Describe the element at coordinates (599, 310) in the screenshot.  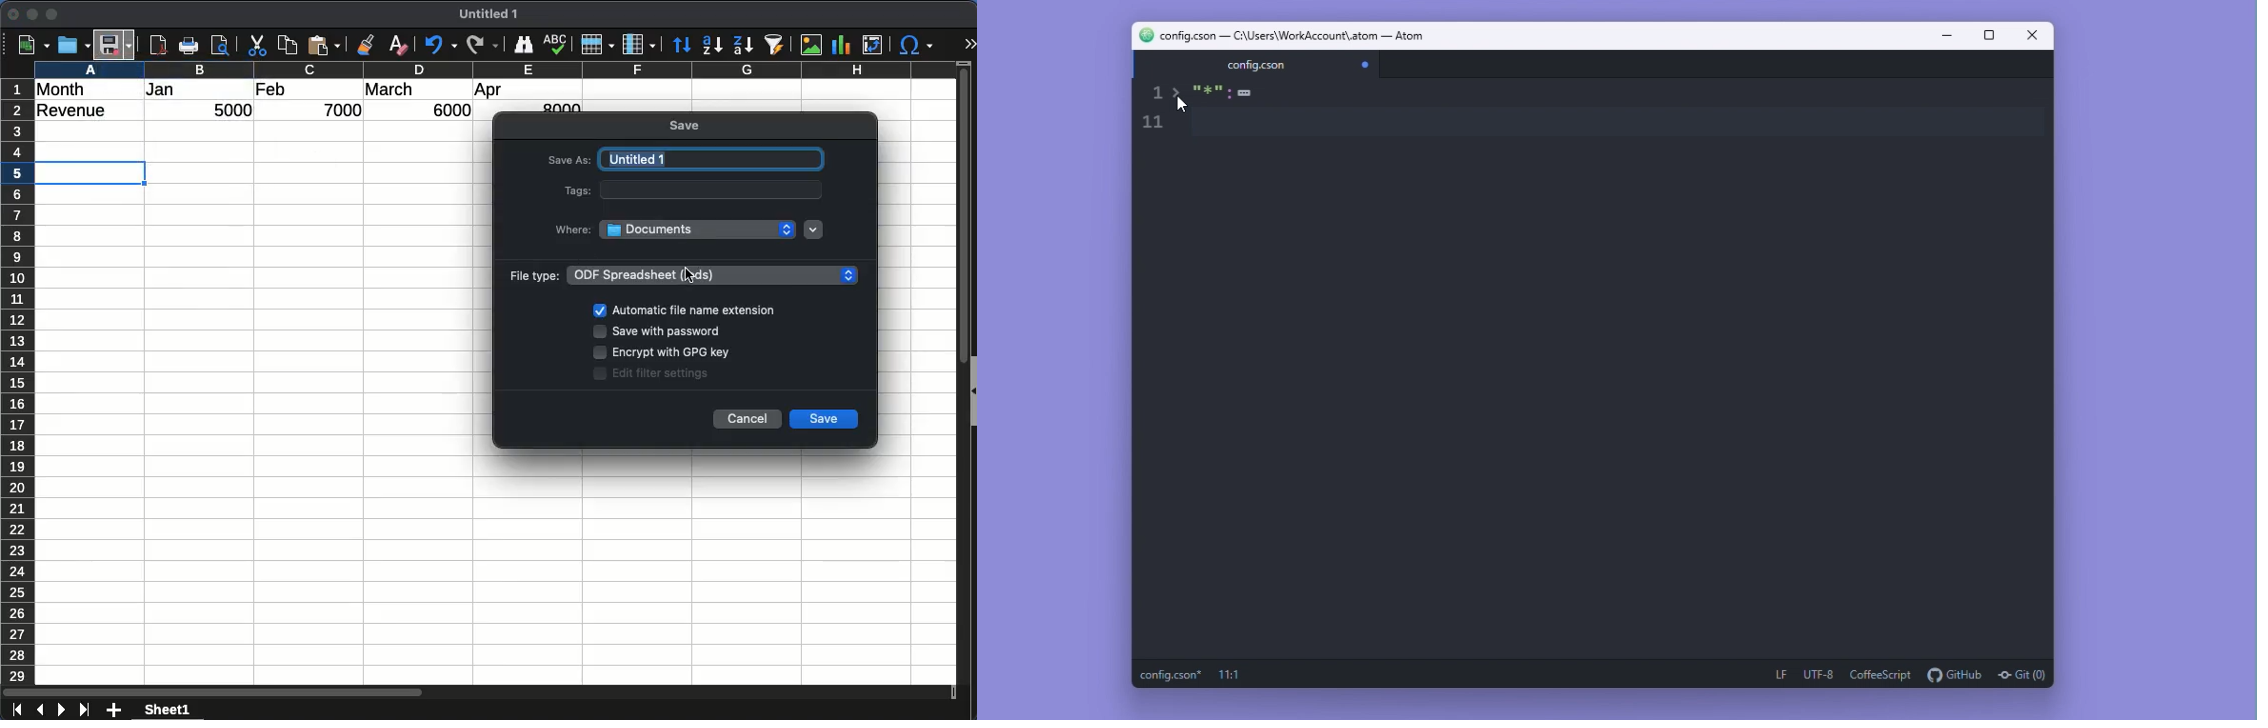
I see `checkbox` at that location.